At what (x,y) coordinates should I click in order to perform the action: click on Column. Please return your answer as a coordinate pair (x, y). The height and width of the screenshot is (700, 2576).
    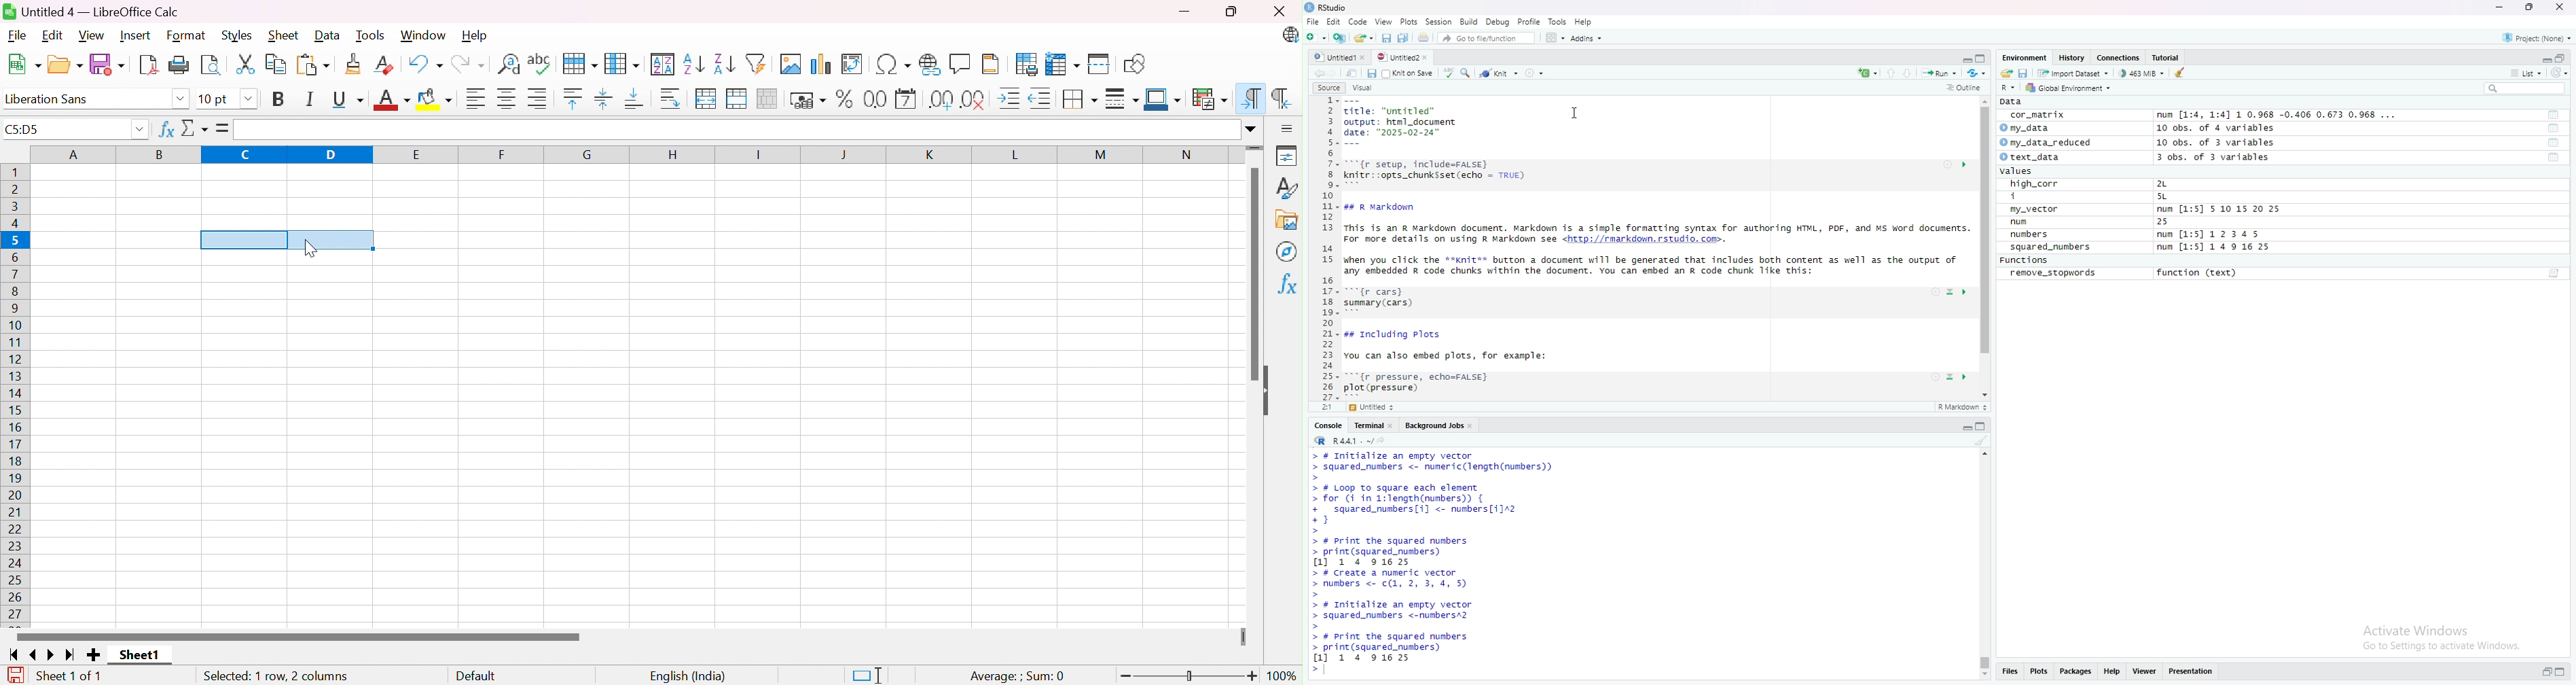
    Looking at the image, I should click on (624, 61).